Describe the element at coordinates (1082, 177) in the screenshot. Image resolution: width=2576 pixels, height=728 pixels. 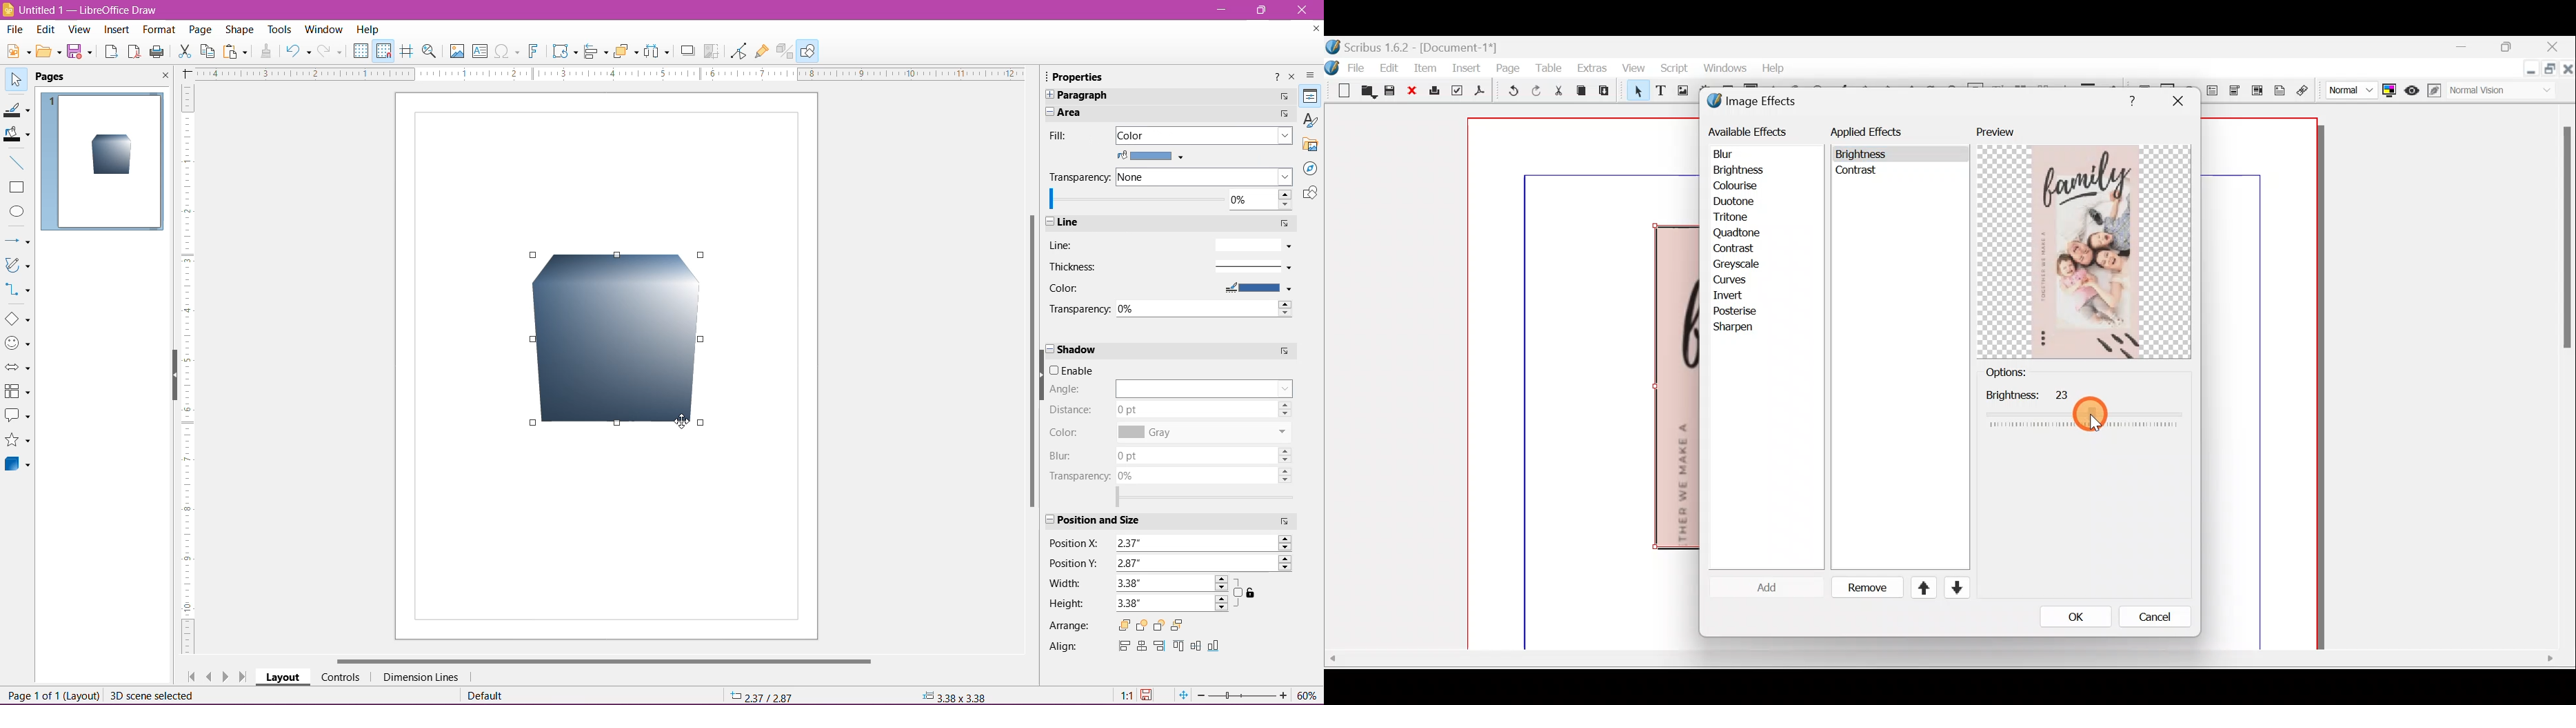
I see `Transparency` at that location.